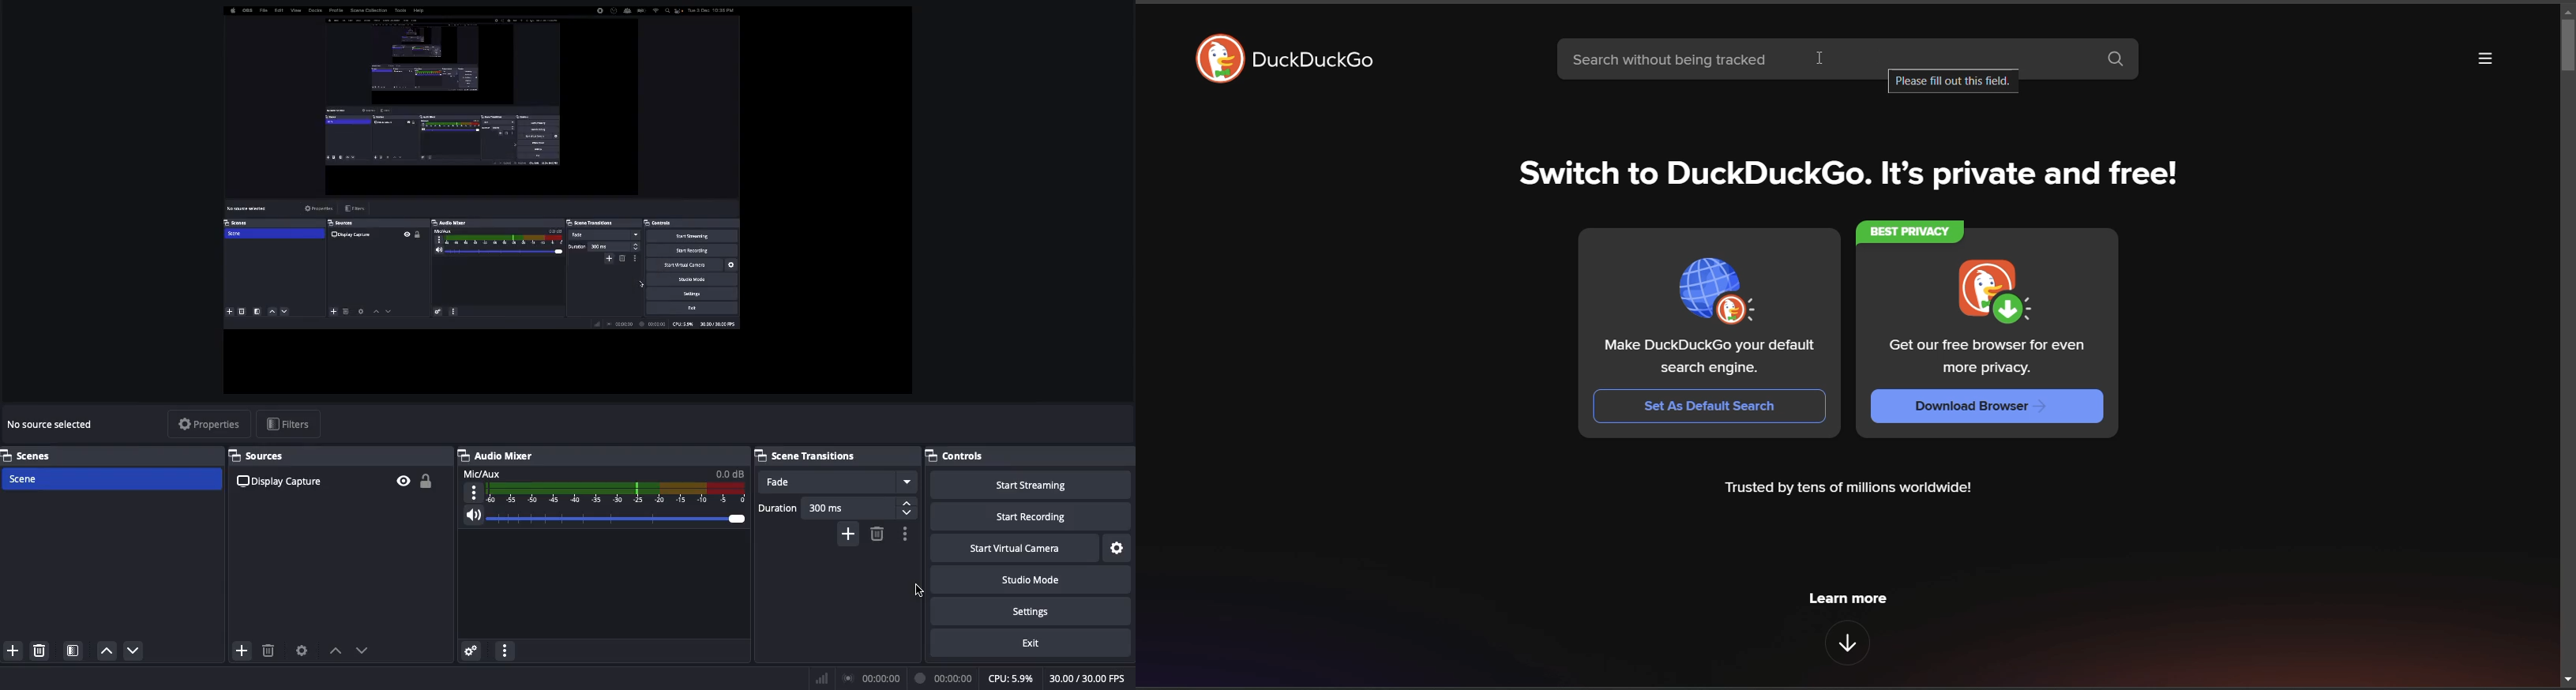 This screenshot has width=2576, height=700. I want to click on Properties, so click(207, 424).